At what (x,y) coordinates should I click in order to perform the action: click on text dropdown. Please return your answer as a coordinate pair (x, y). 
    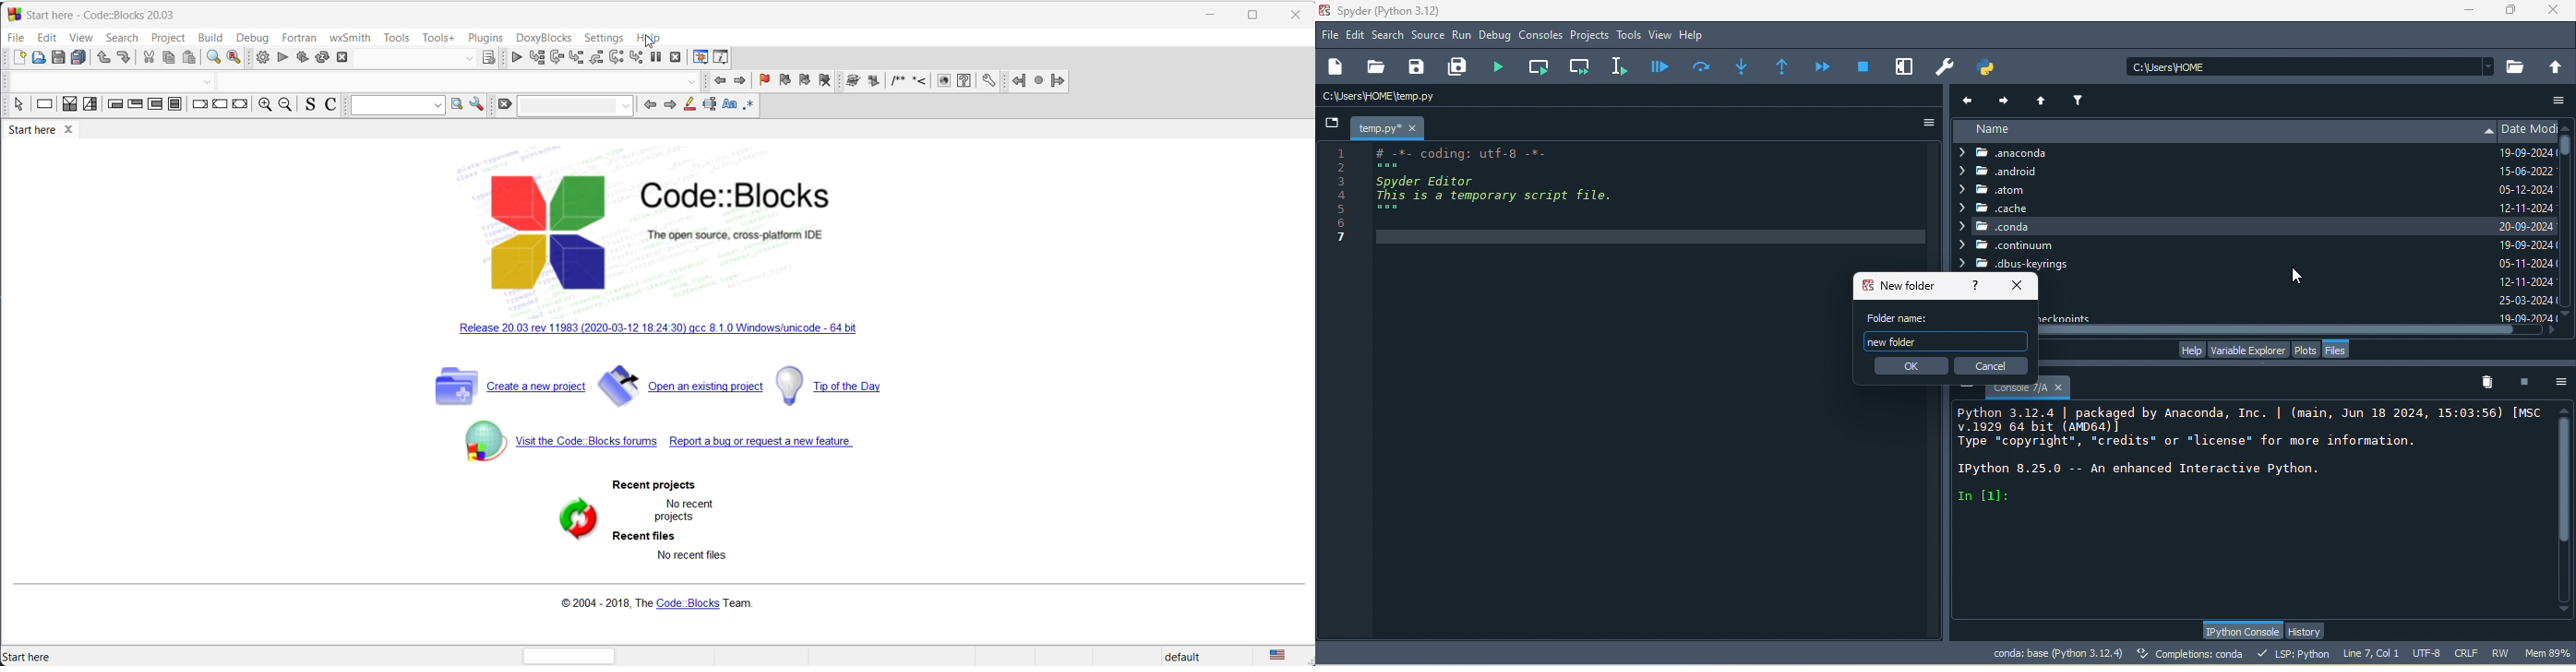
    Looking at the image, I should click on (394, 105).